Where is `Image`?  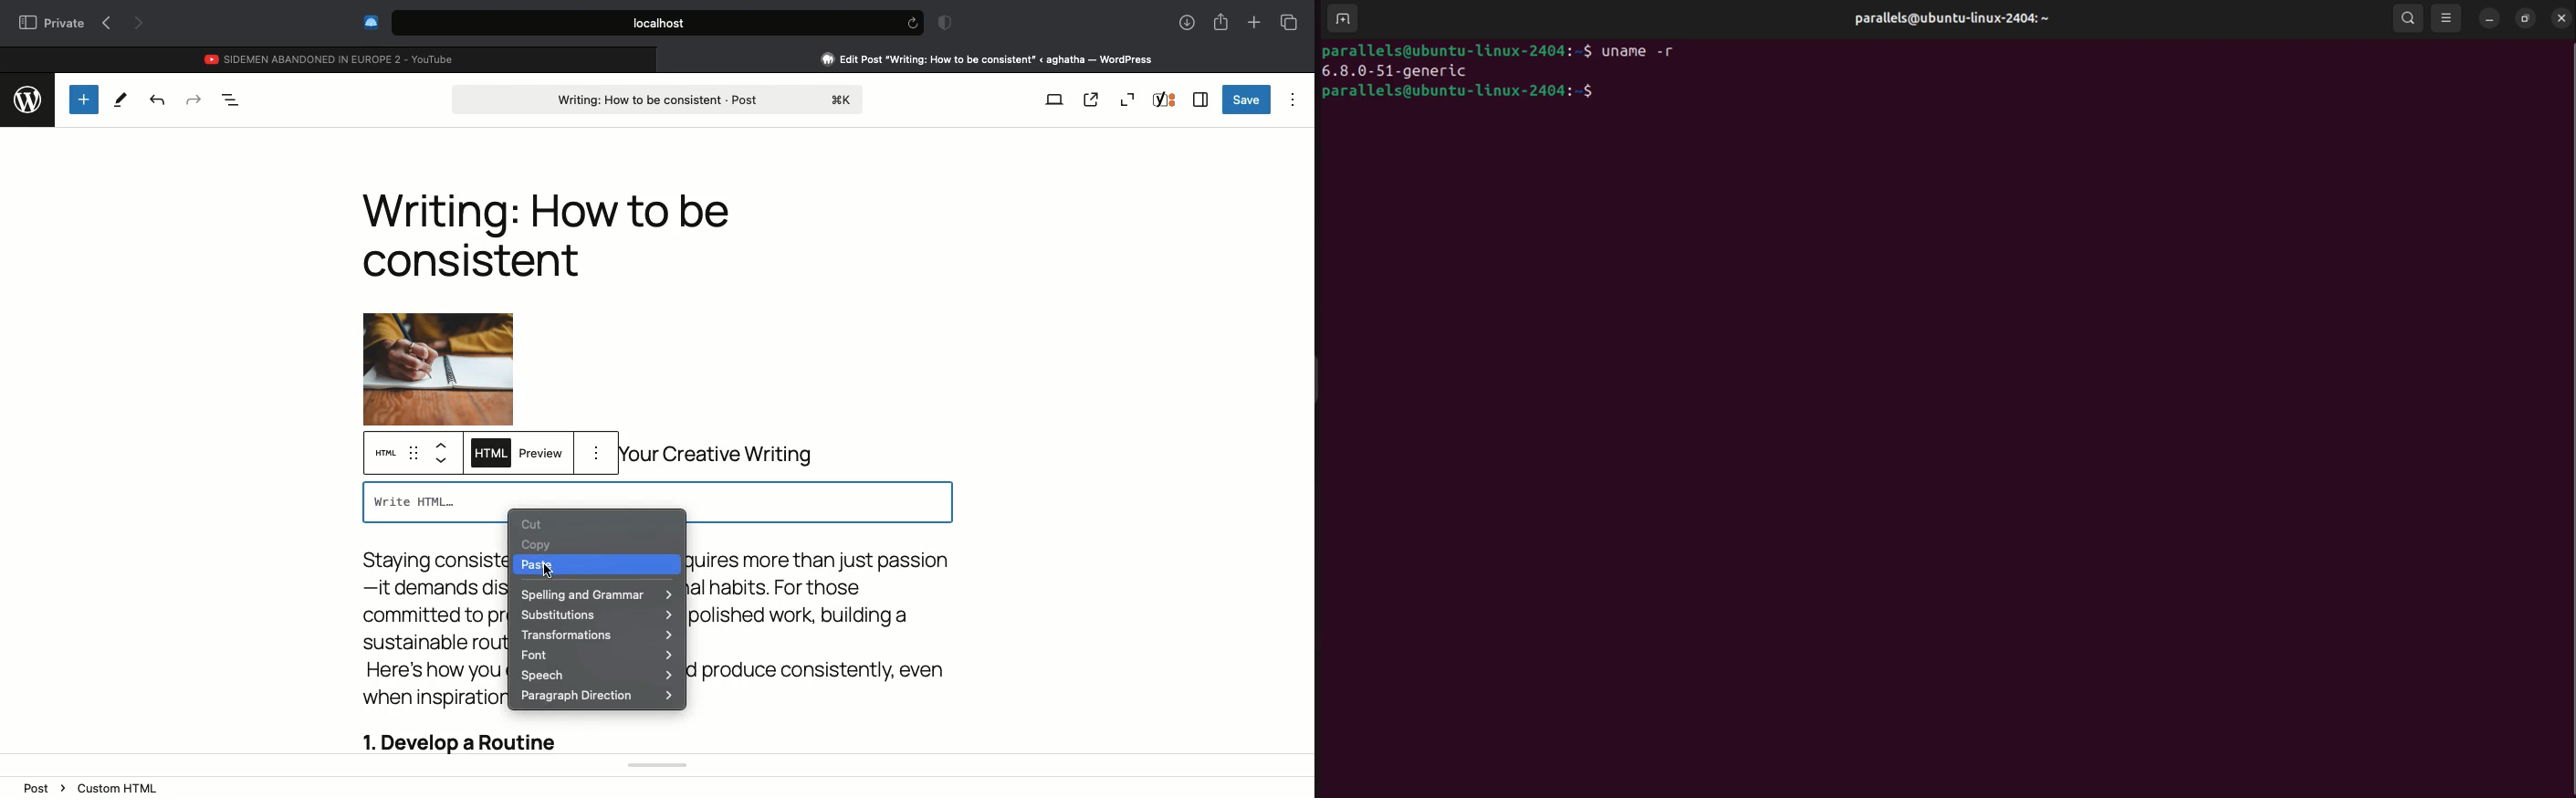 Image is located at coordinates (437, 348).